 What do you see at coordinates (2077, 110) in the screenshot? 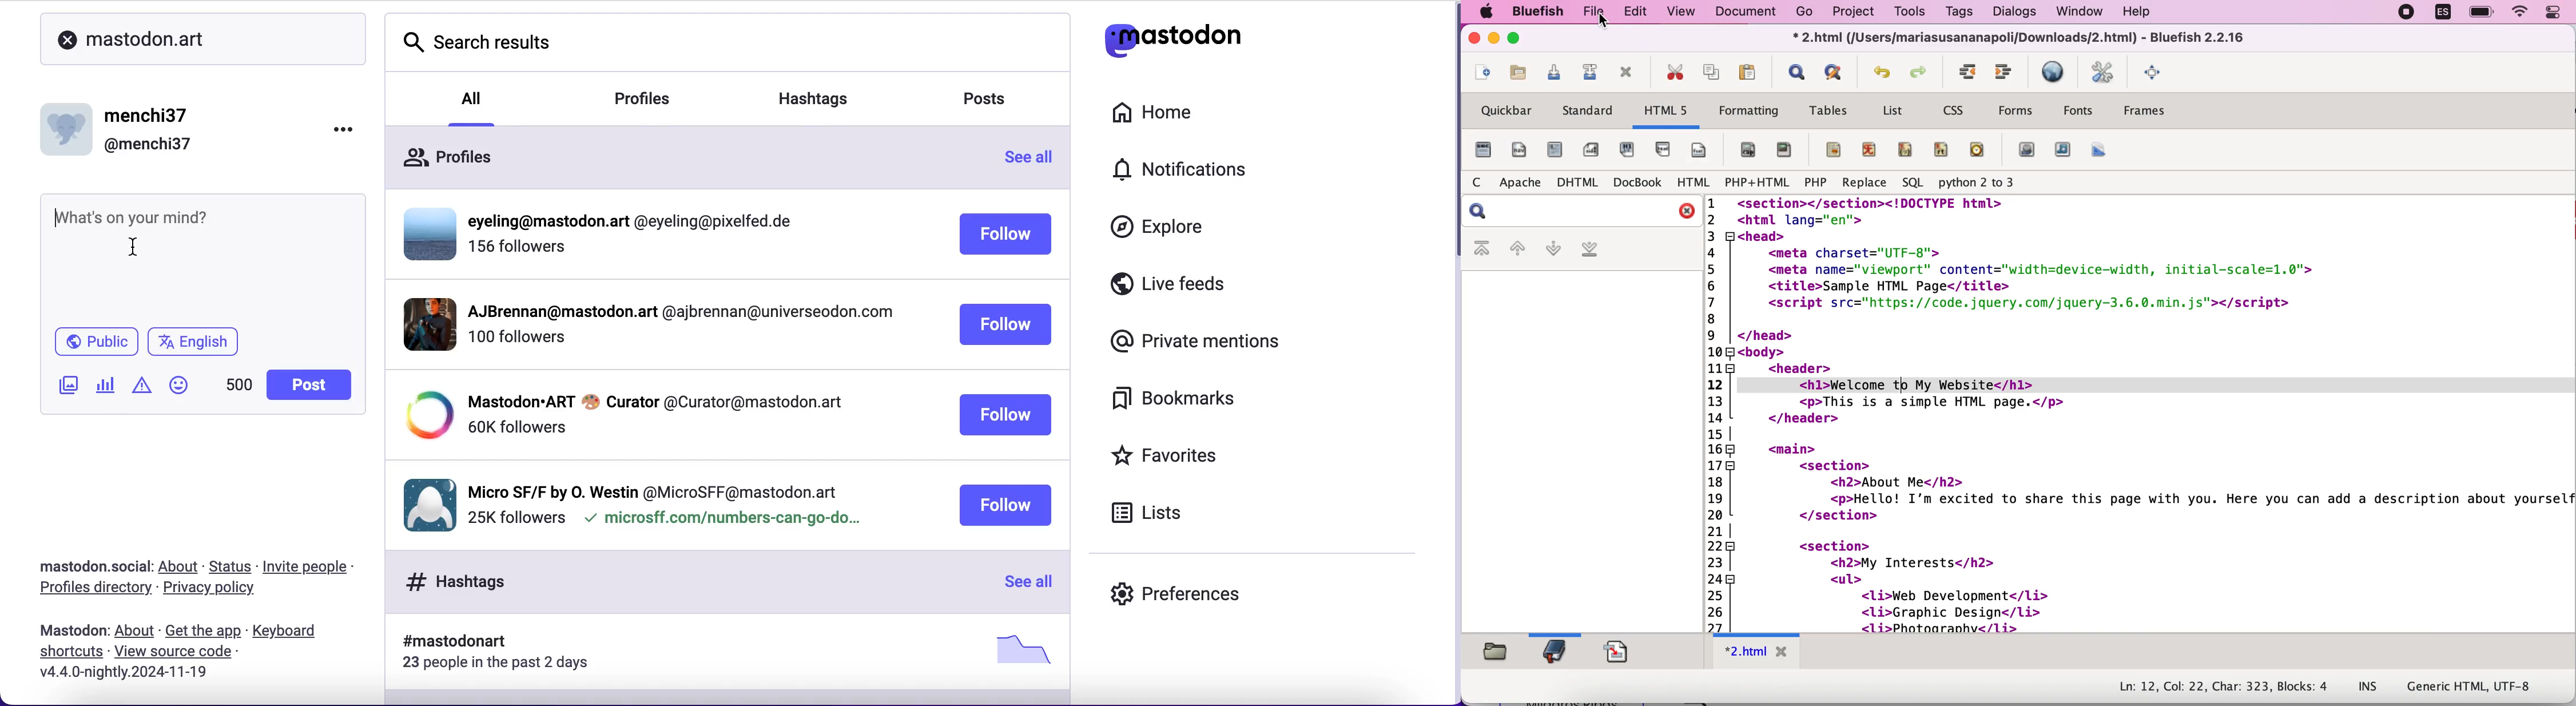
I see `fonts` at bounding box center [2077, 110].